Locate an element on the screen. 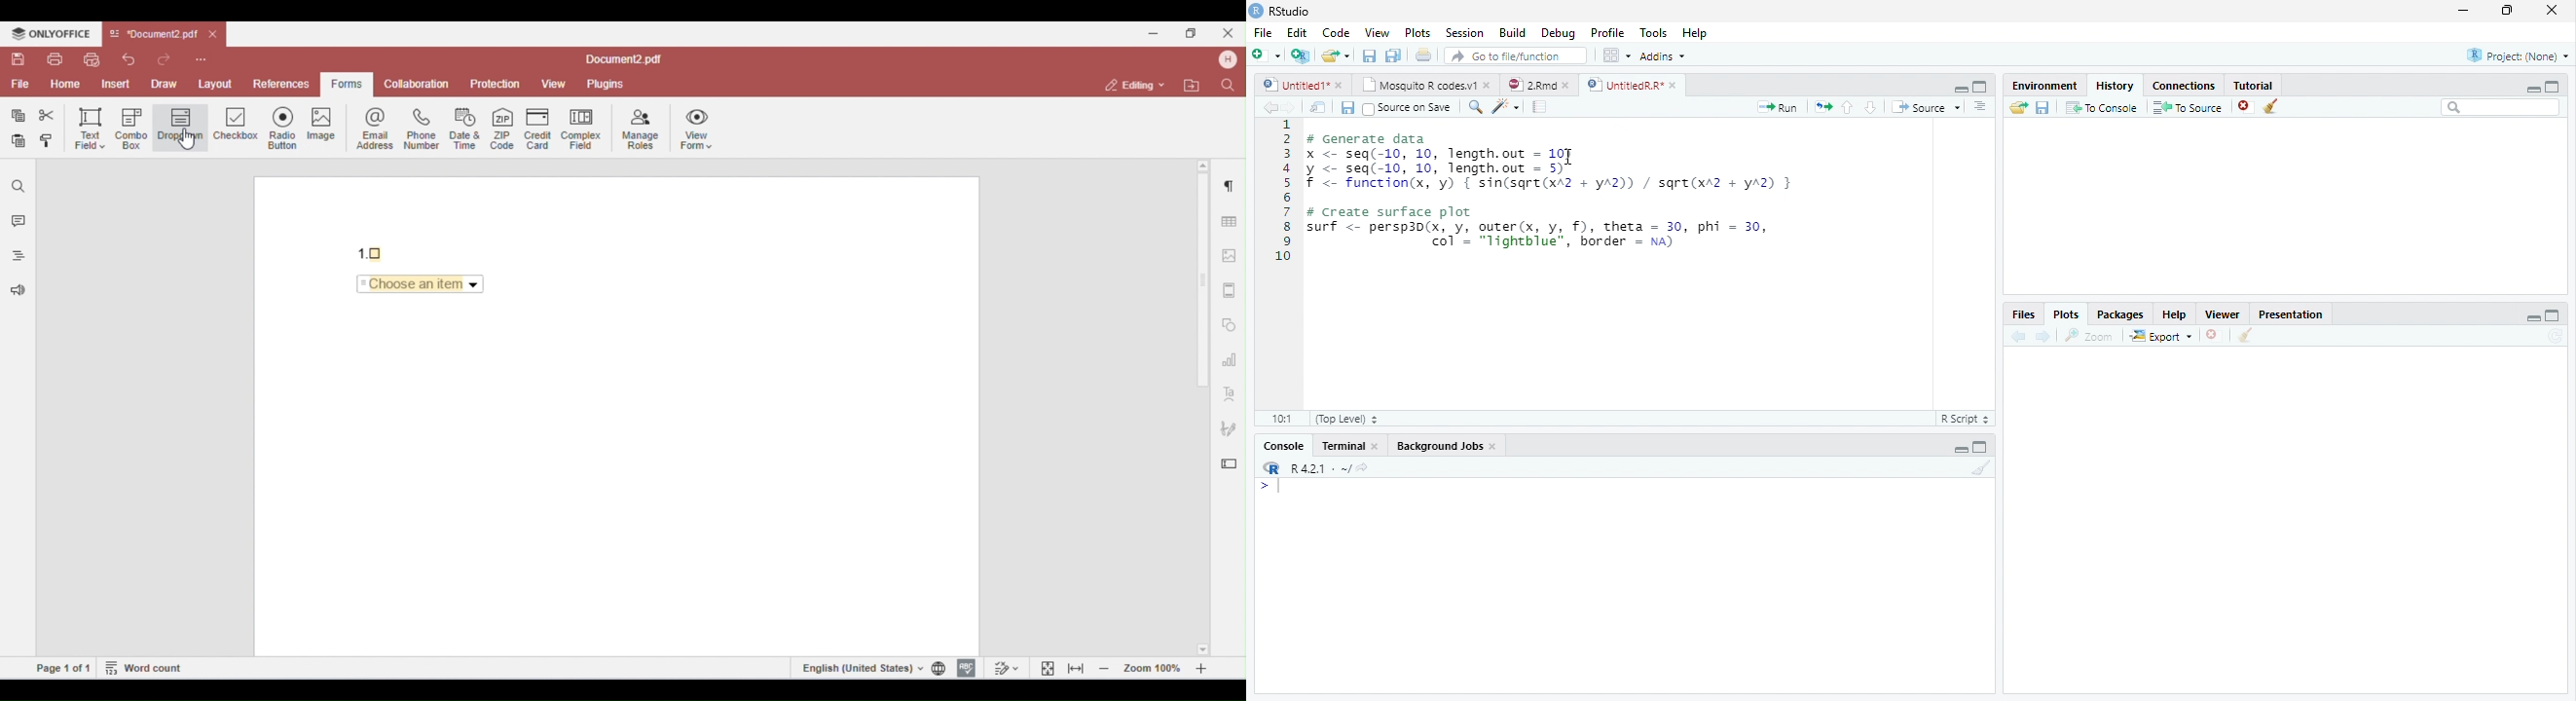 Image resolution: width=2576 pixels, height=728 pixels. Debug is located at coordinates (1558, 32).